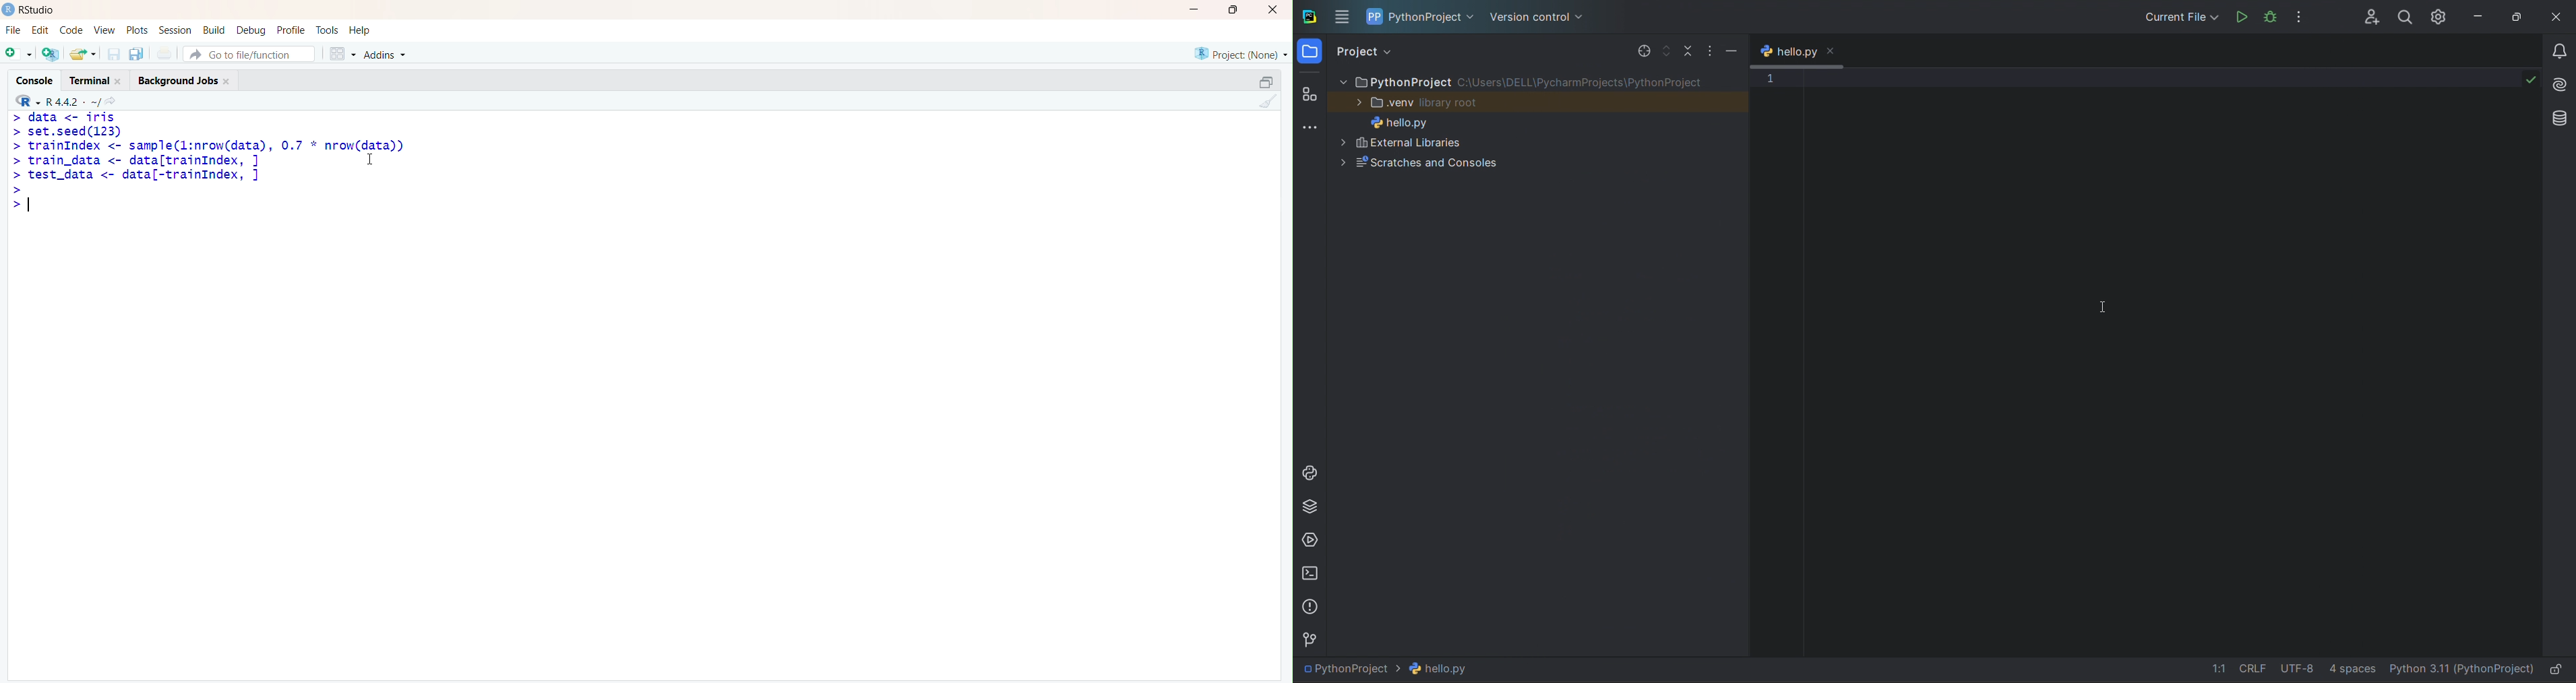 The image size is (2576, 700). Describe the element at coordinates (164, 55) in the screenshot. I see `Print the current file` at that location.